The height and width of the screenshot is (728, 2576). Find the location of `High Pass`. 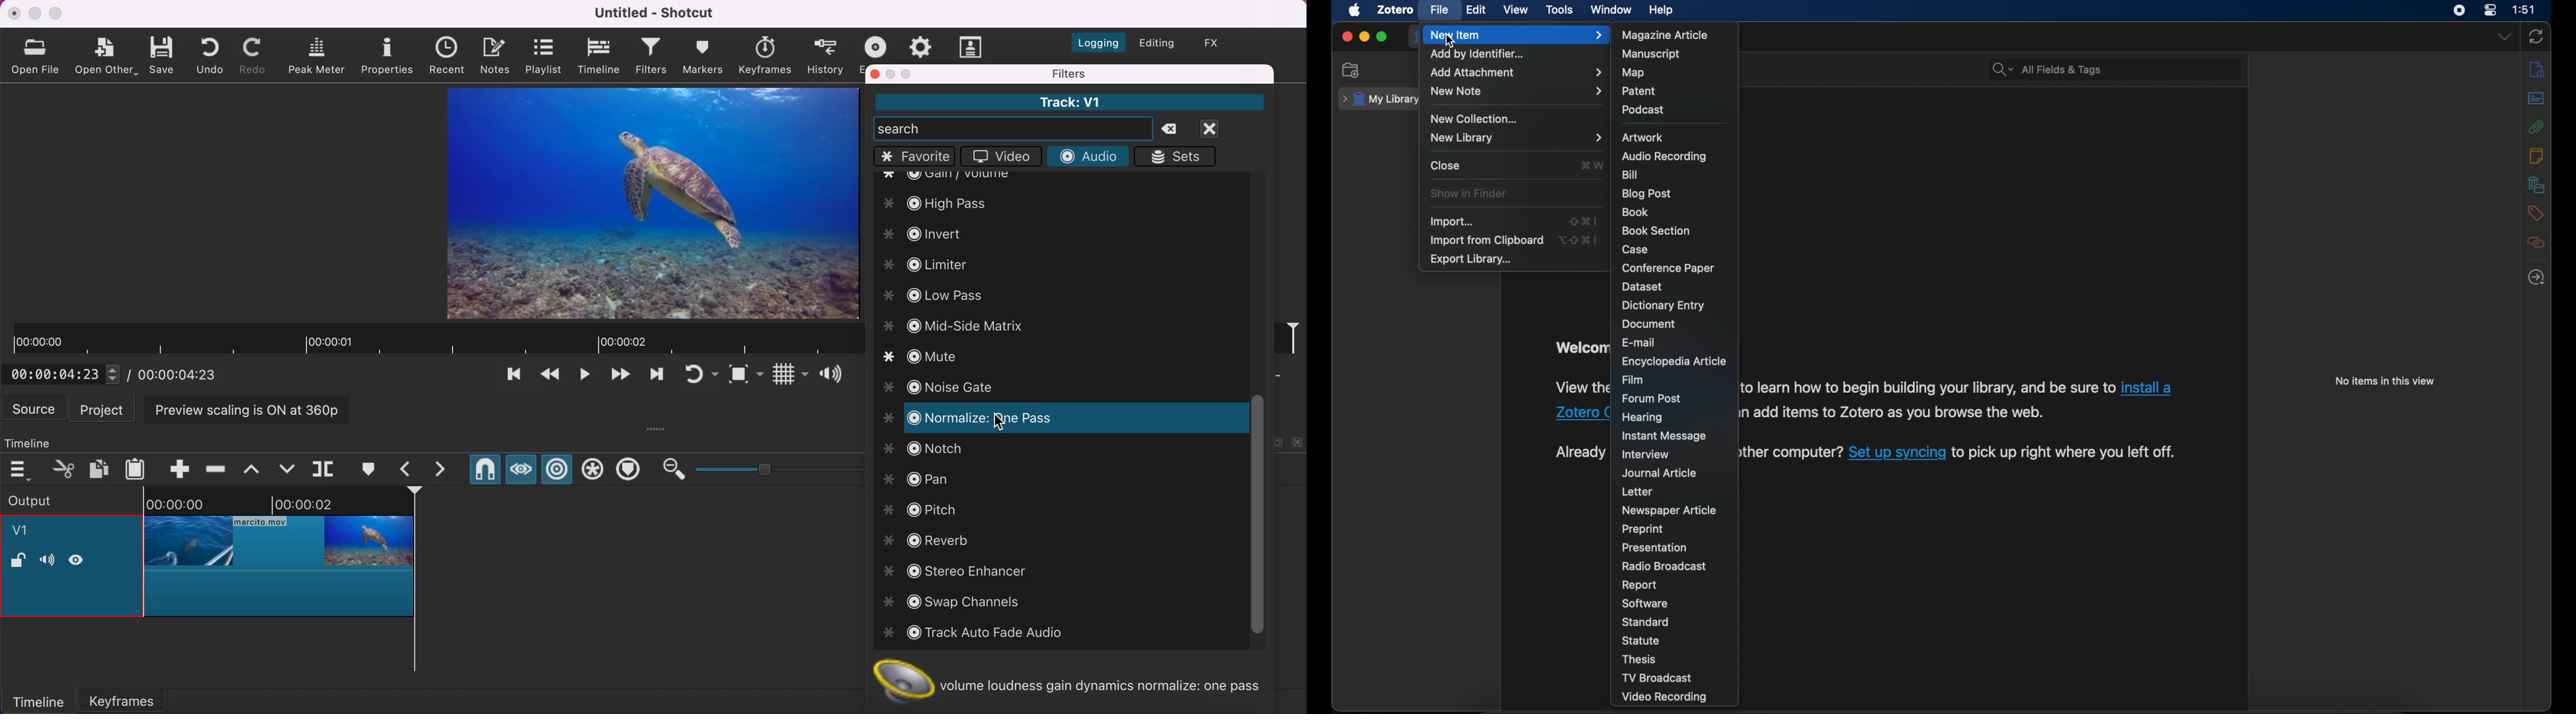

High Pass is located at coordinates (947, 200).